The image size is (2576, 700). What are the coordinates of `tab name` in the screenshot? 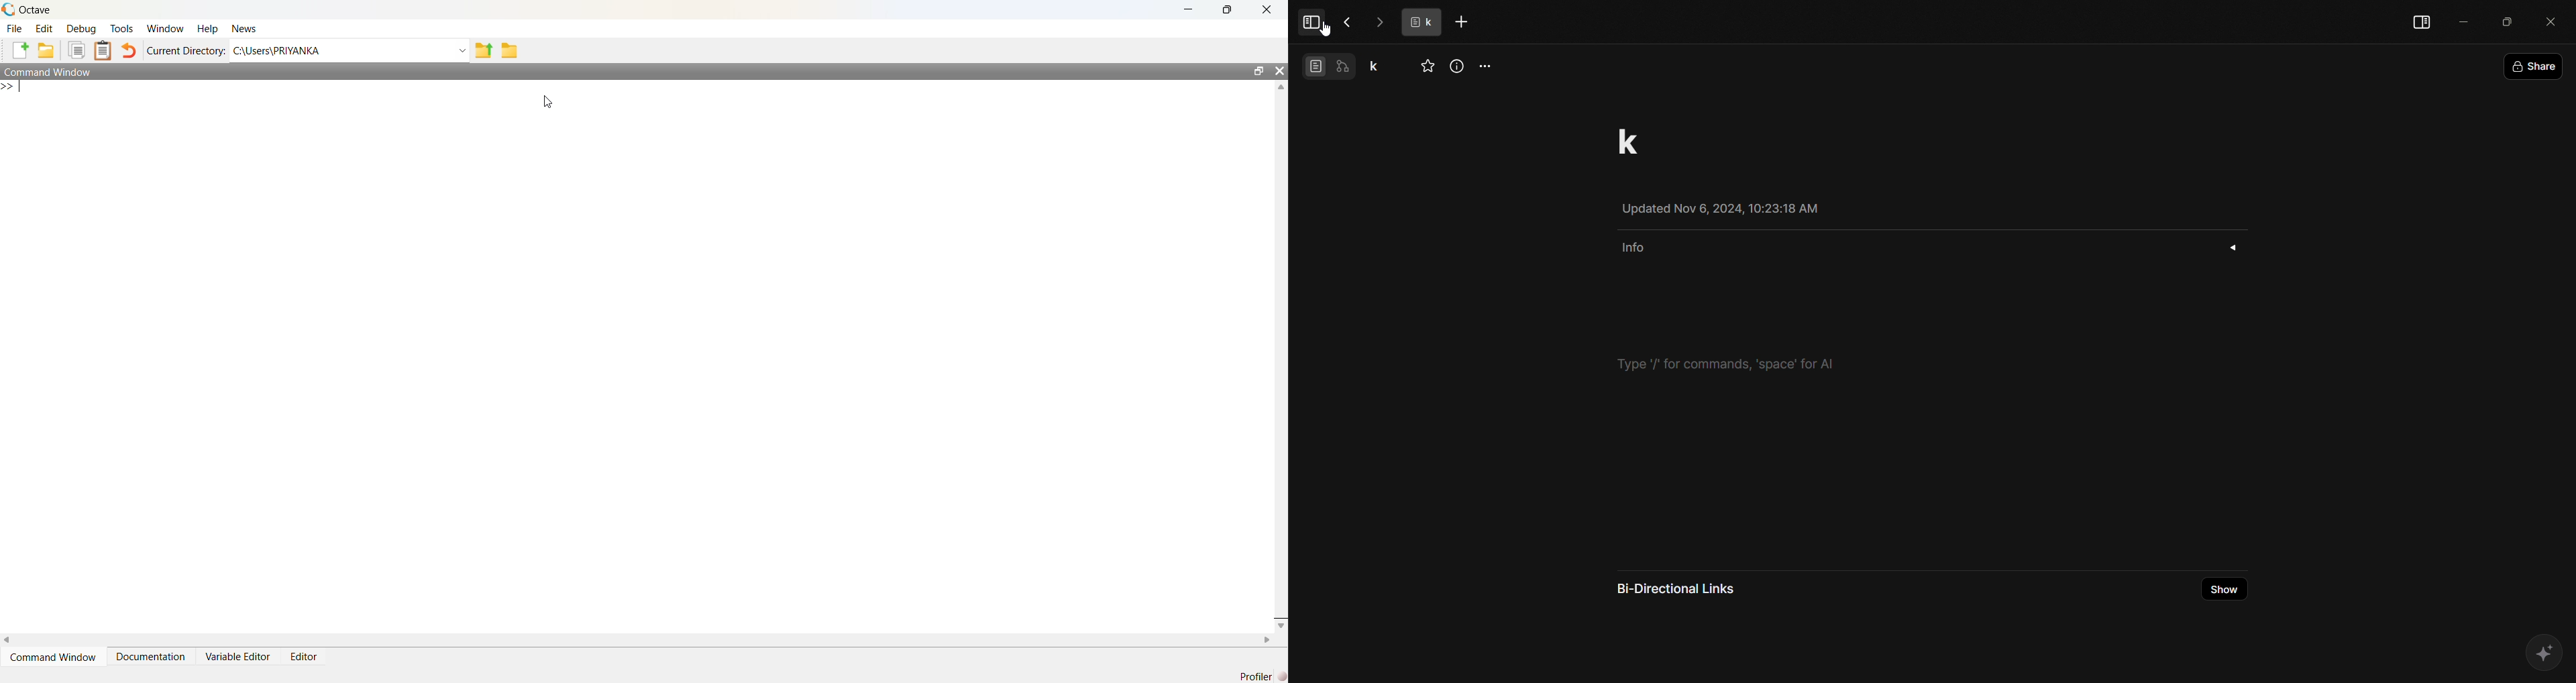 It's located at (1424, 21).